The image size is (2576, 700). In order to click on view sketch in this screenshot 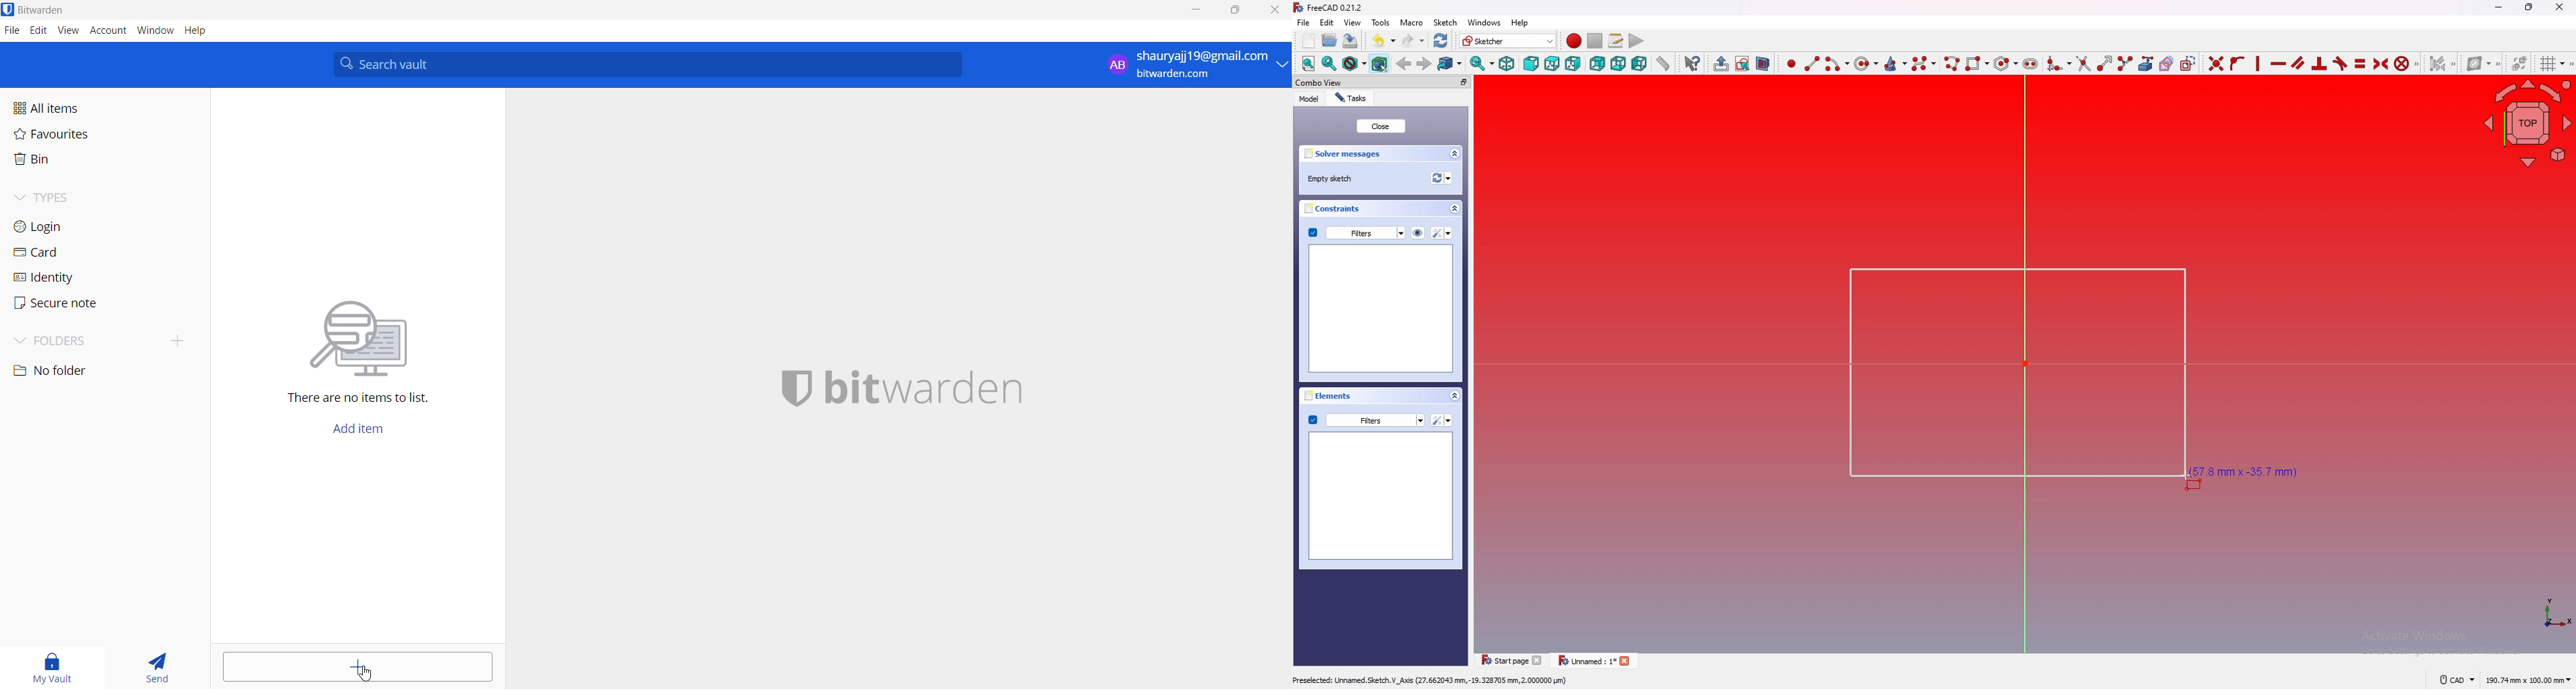, I will do `click(1743, 64)`.